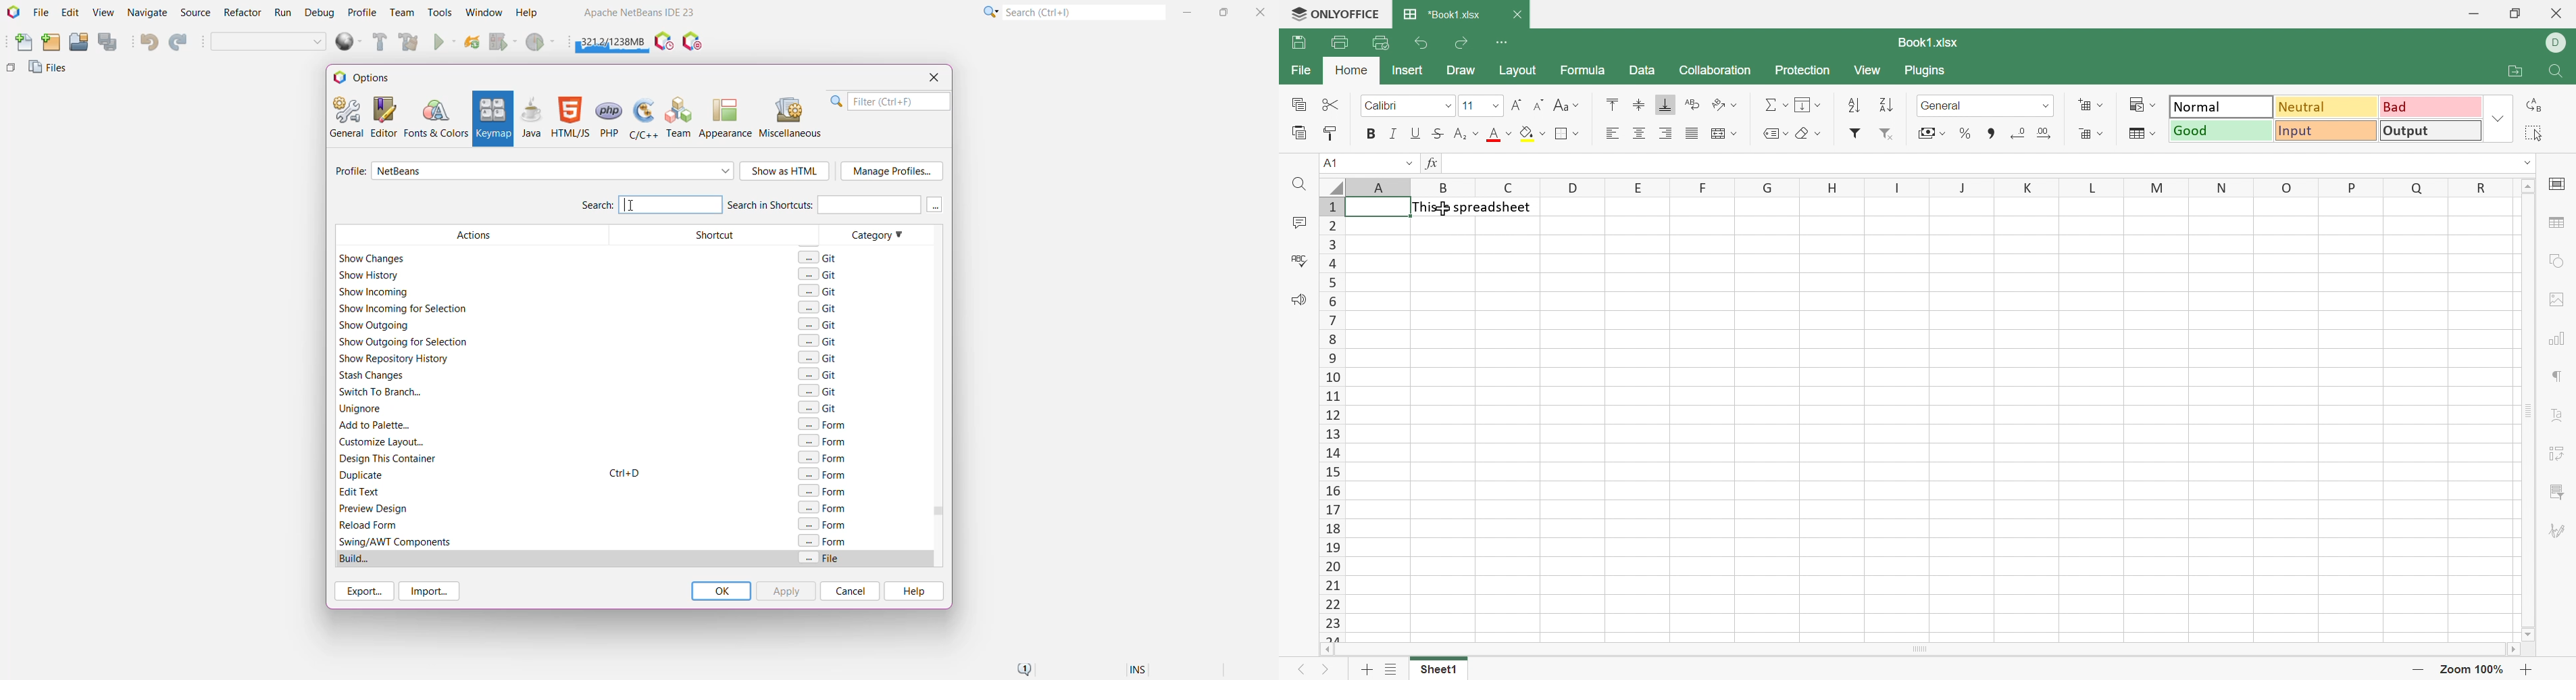 The width and height of the screenshot is (2576, 700). Describe the element at coordinates (786, 591) in the screenshot. I see `Apply` at that location.